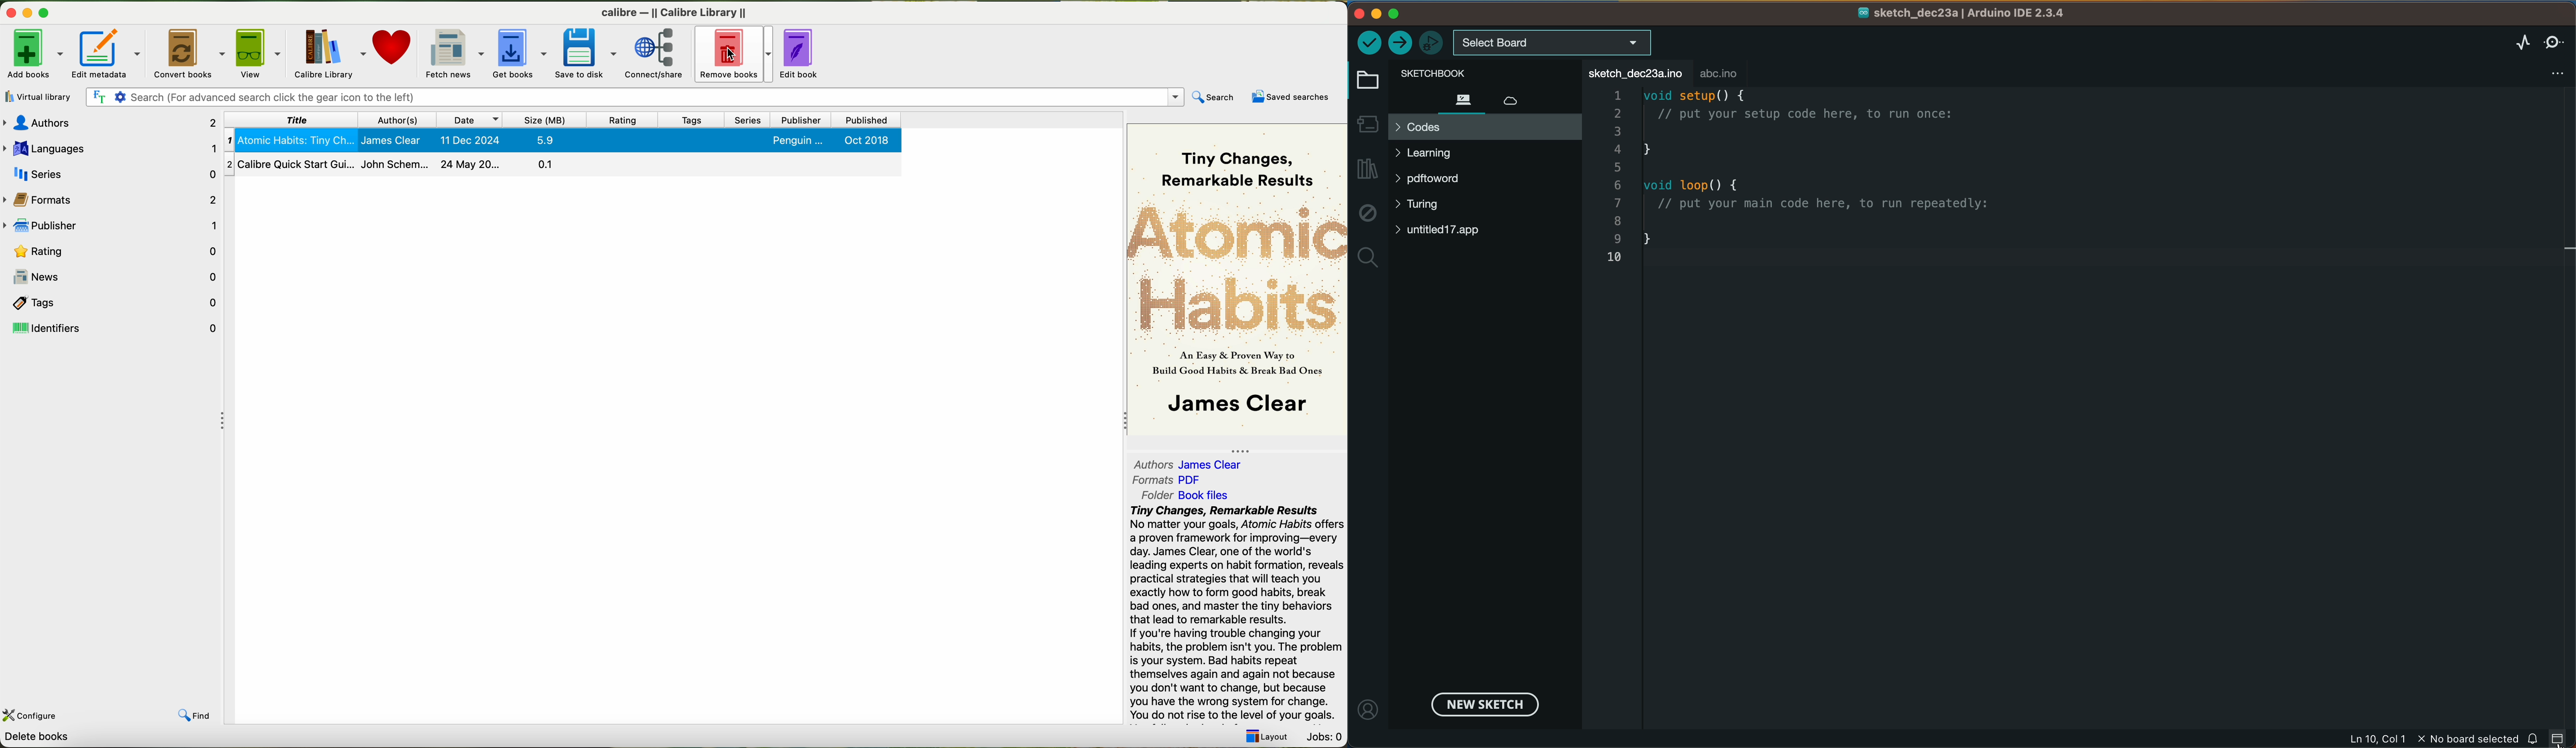 This screenshot has height=756, width=2576. I want to click on saved searches, so click(1291, 96).